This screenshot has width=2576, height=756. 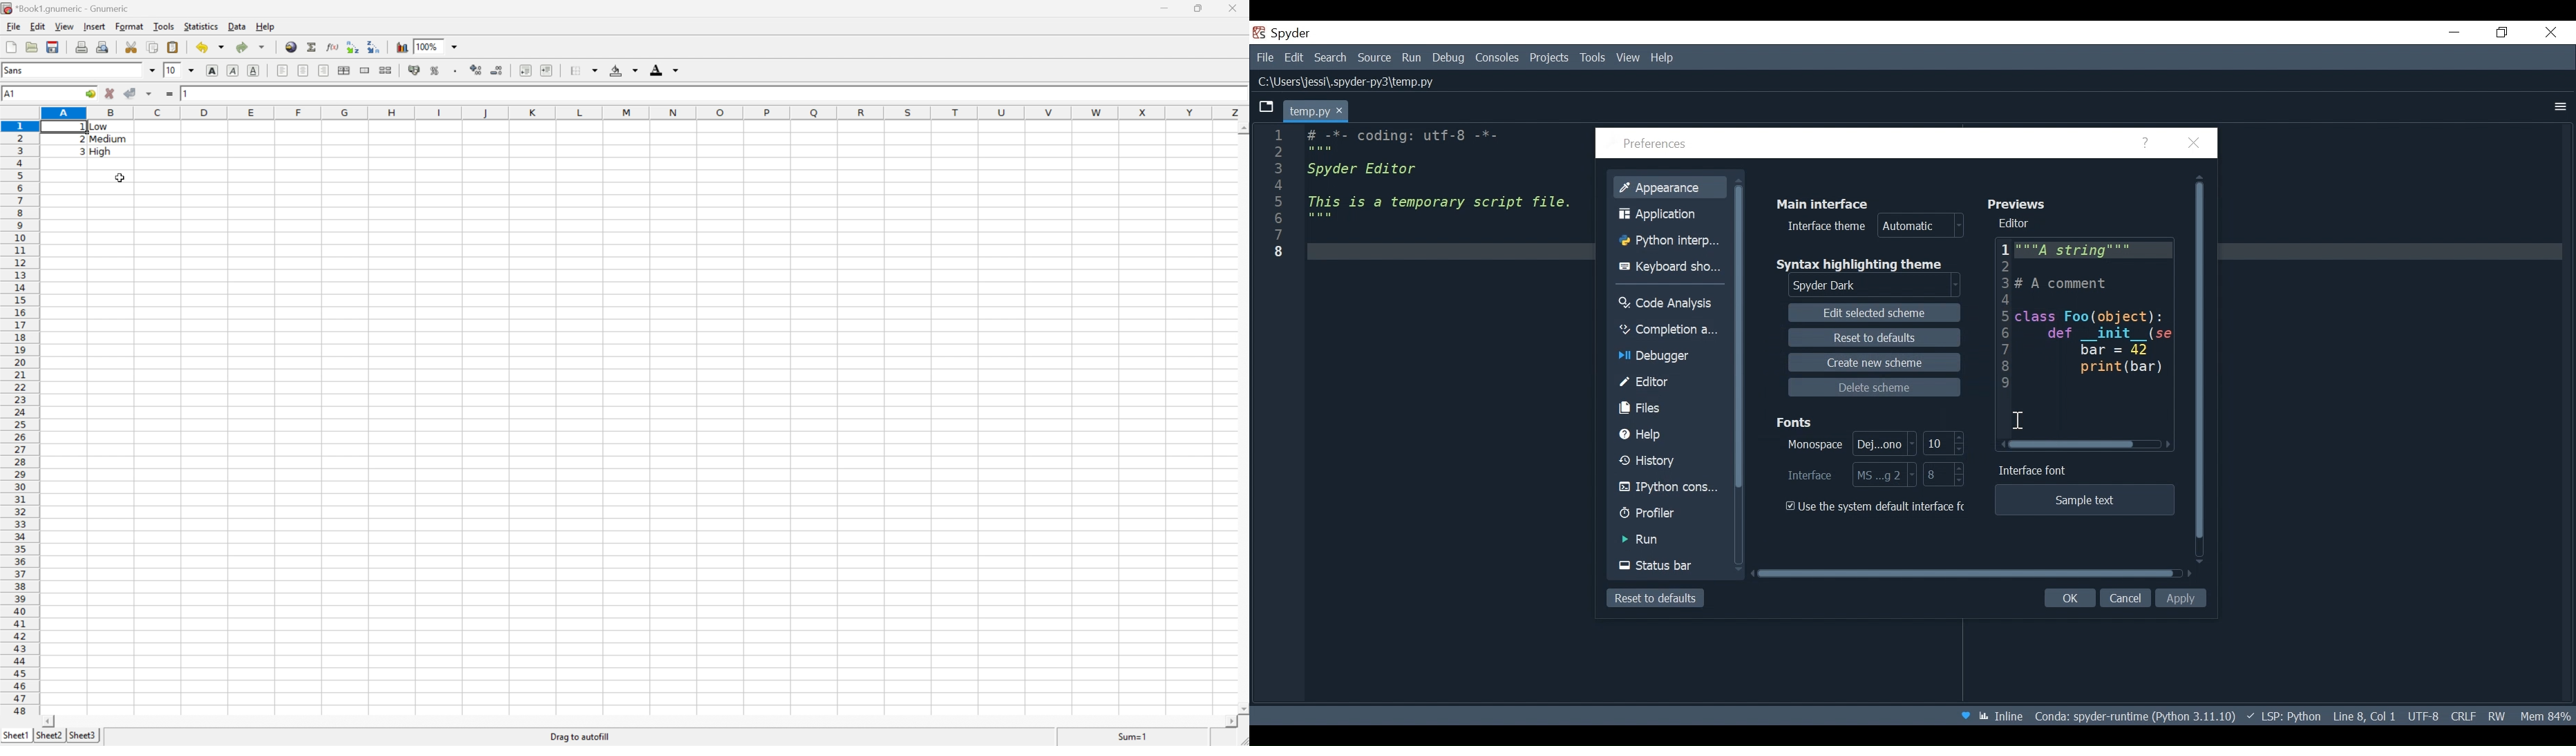 What do you see at coordinates (63, 25) in the screenshot?
I see `View` at bounding box center [63, 25].